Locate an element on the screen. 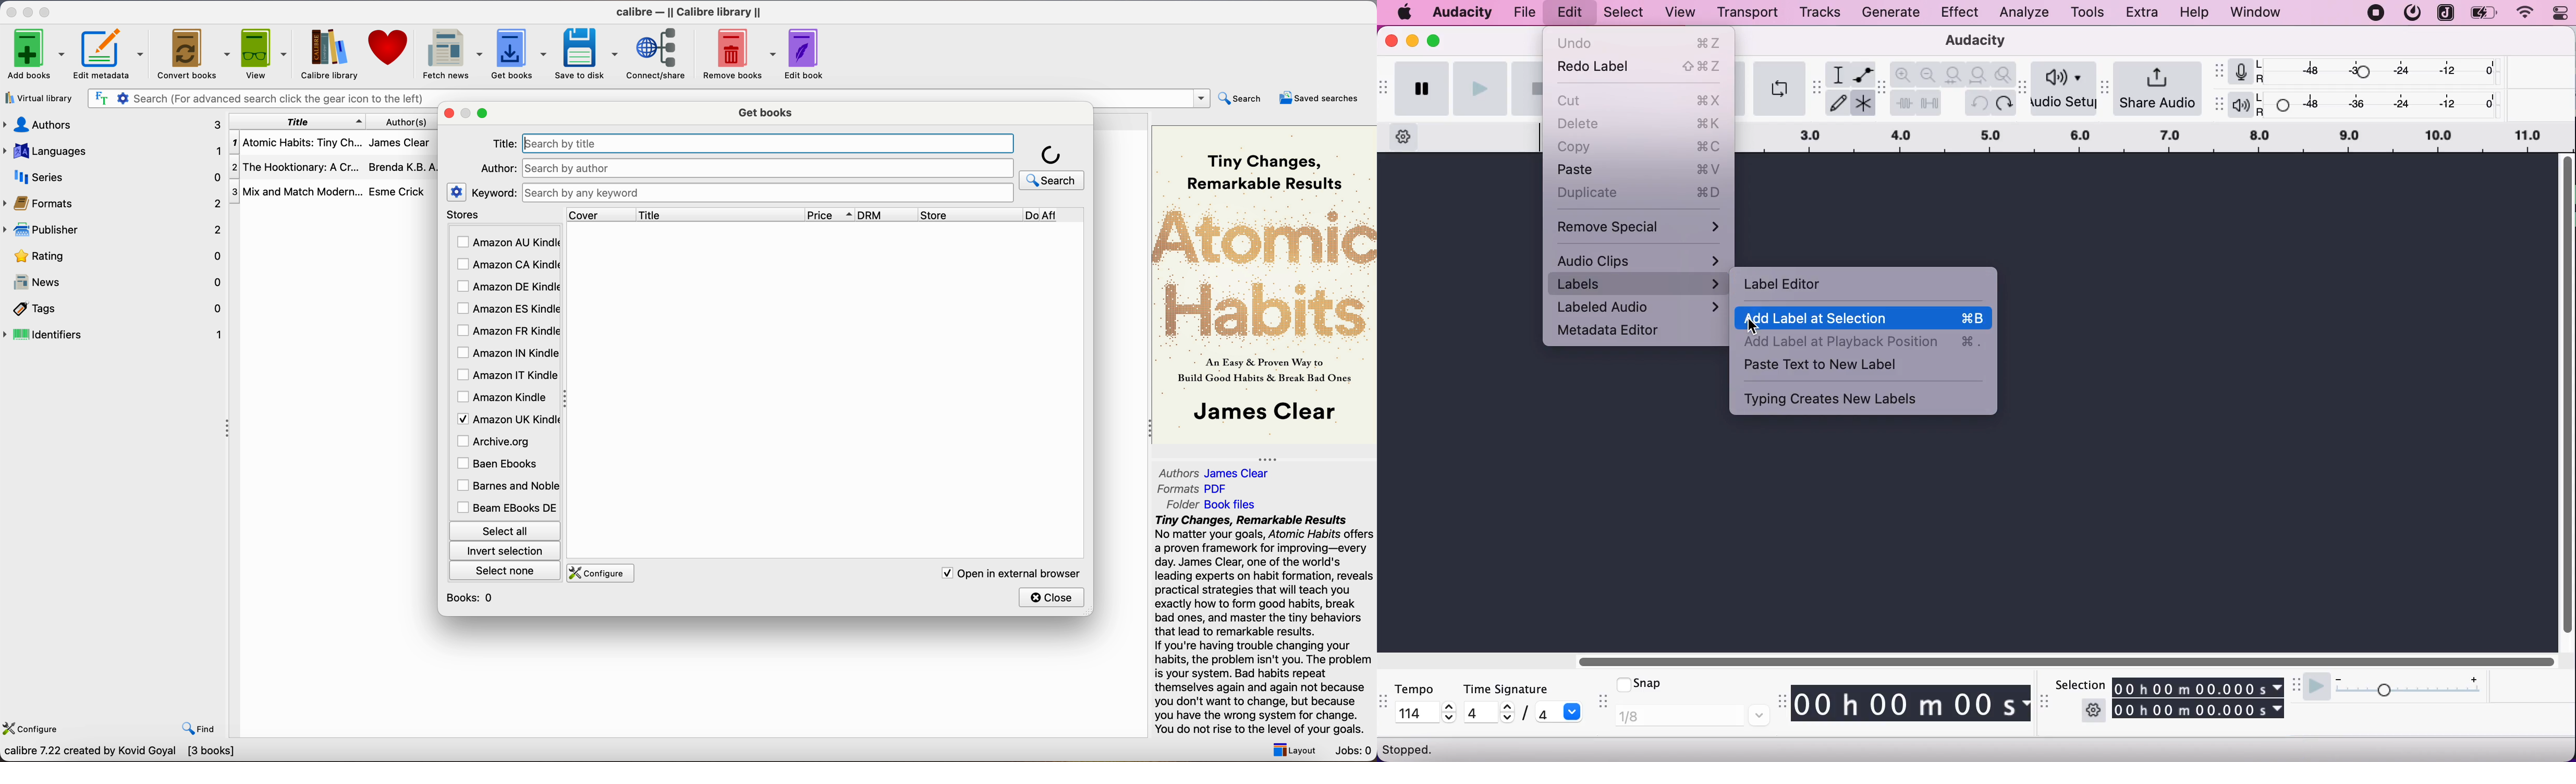 Image resolution: width=2576 pixels, height=784 pixels. clear is located at coordinates (999, 143).